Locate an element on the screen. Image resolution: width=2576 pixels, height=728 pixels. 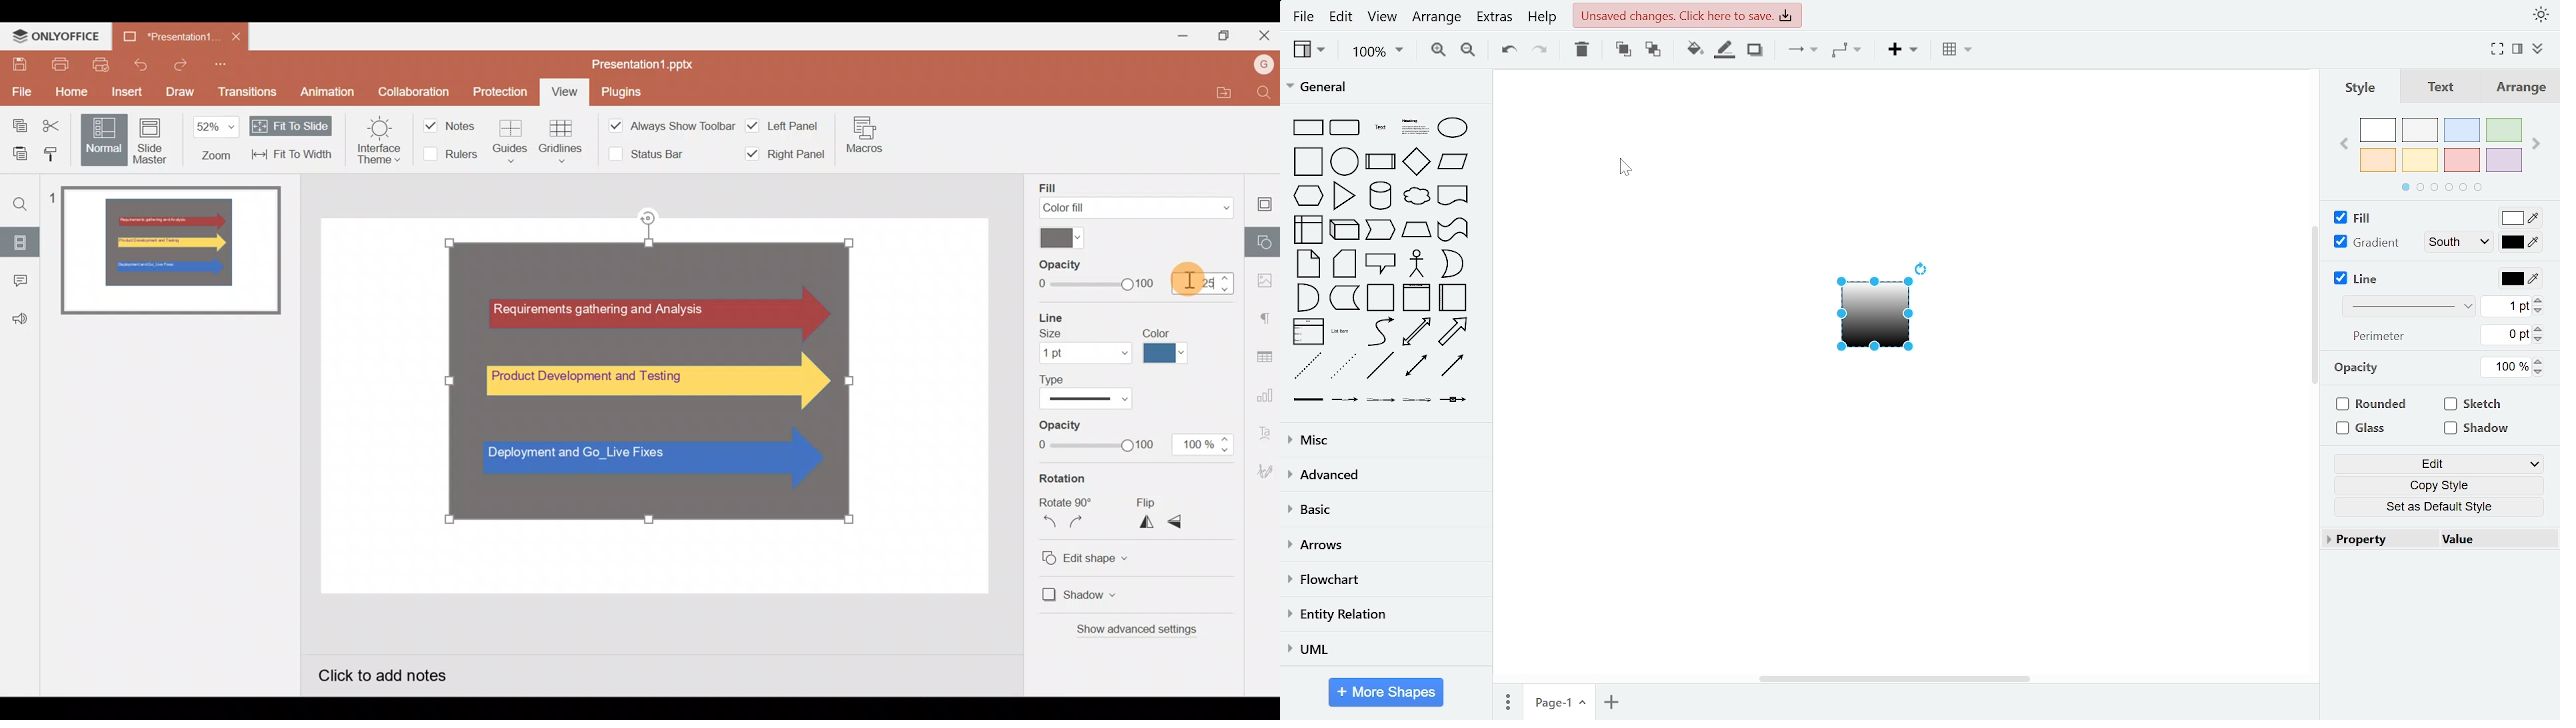
Close is located at coordinates (235, 37).